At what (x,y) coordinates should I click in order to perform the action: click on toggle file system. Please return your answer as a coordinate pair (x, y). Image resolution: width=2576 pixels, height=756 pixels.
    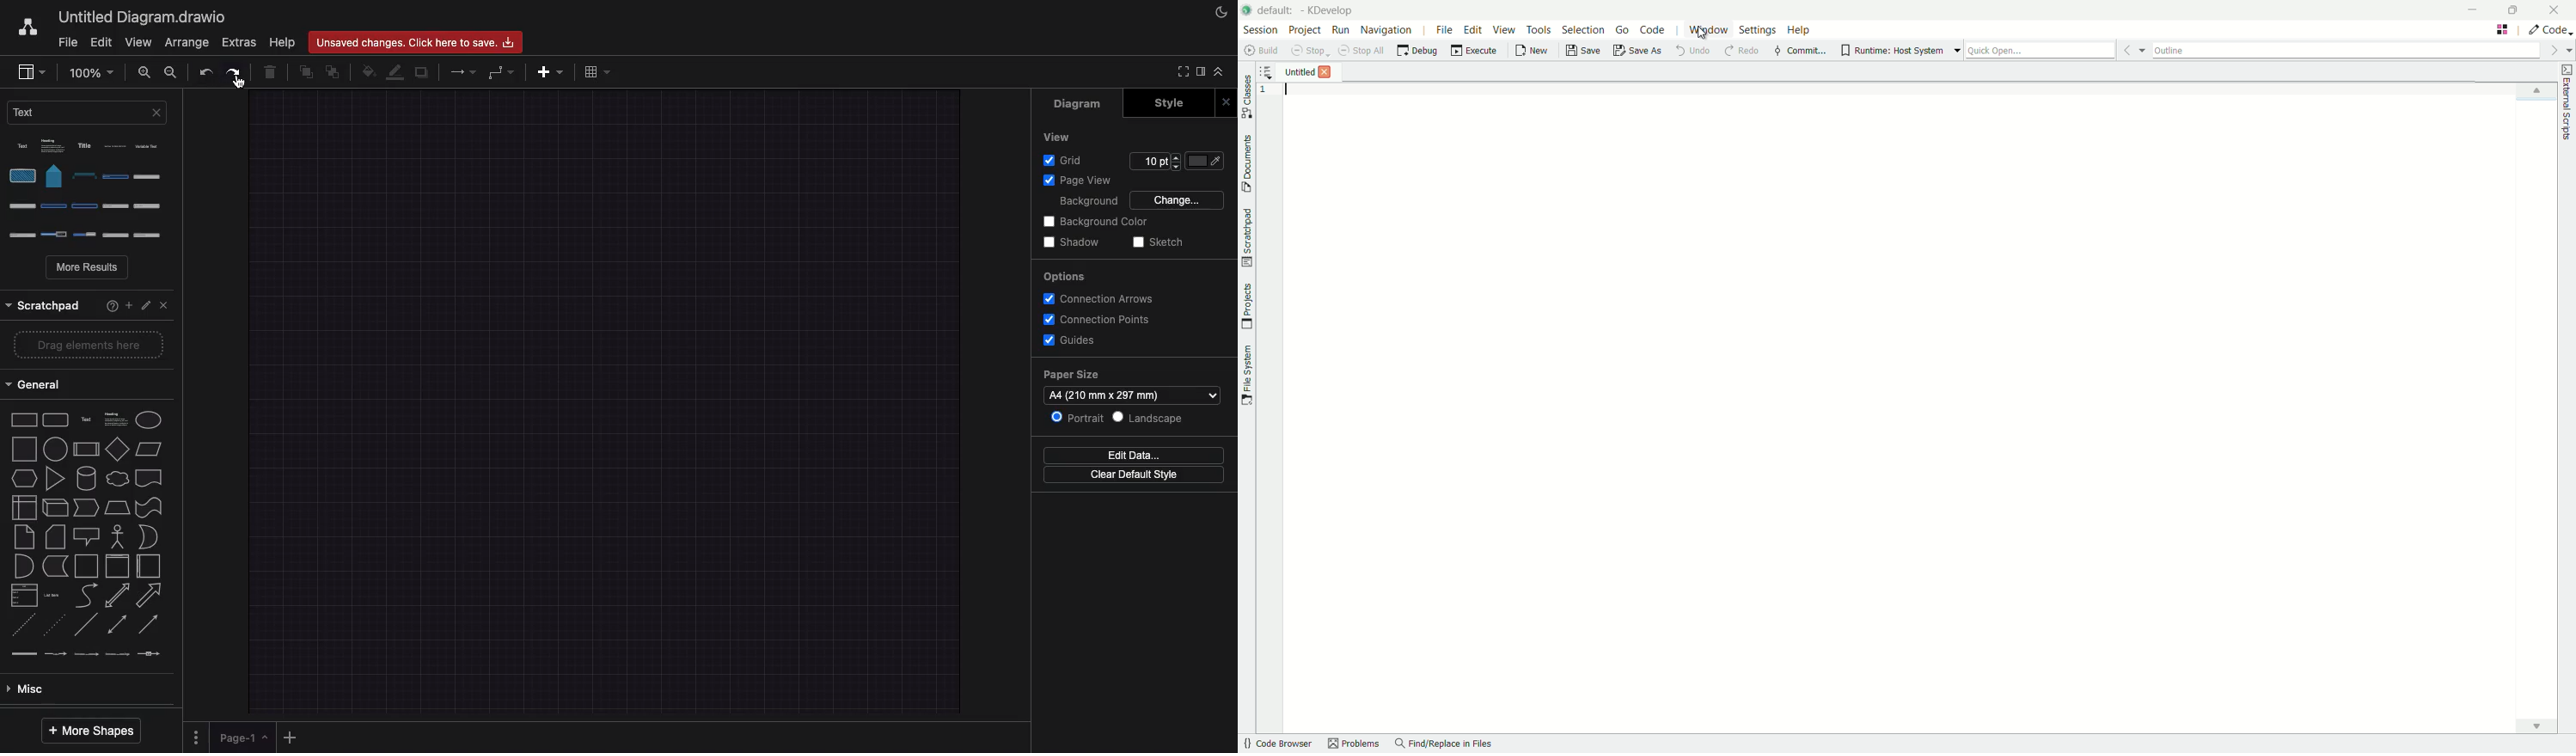
    Looking at the image, I should click on (1246, 378).